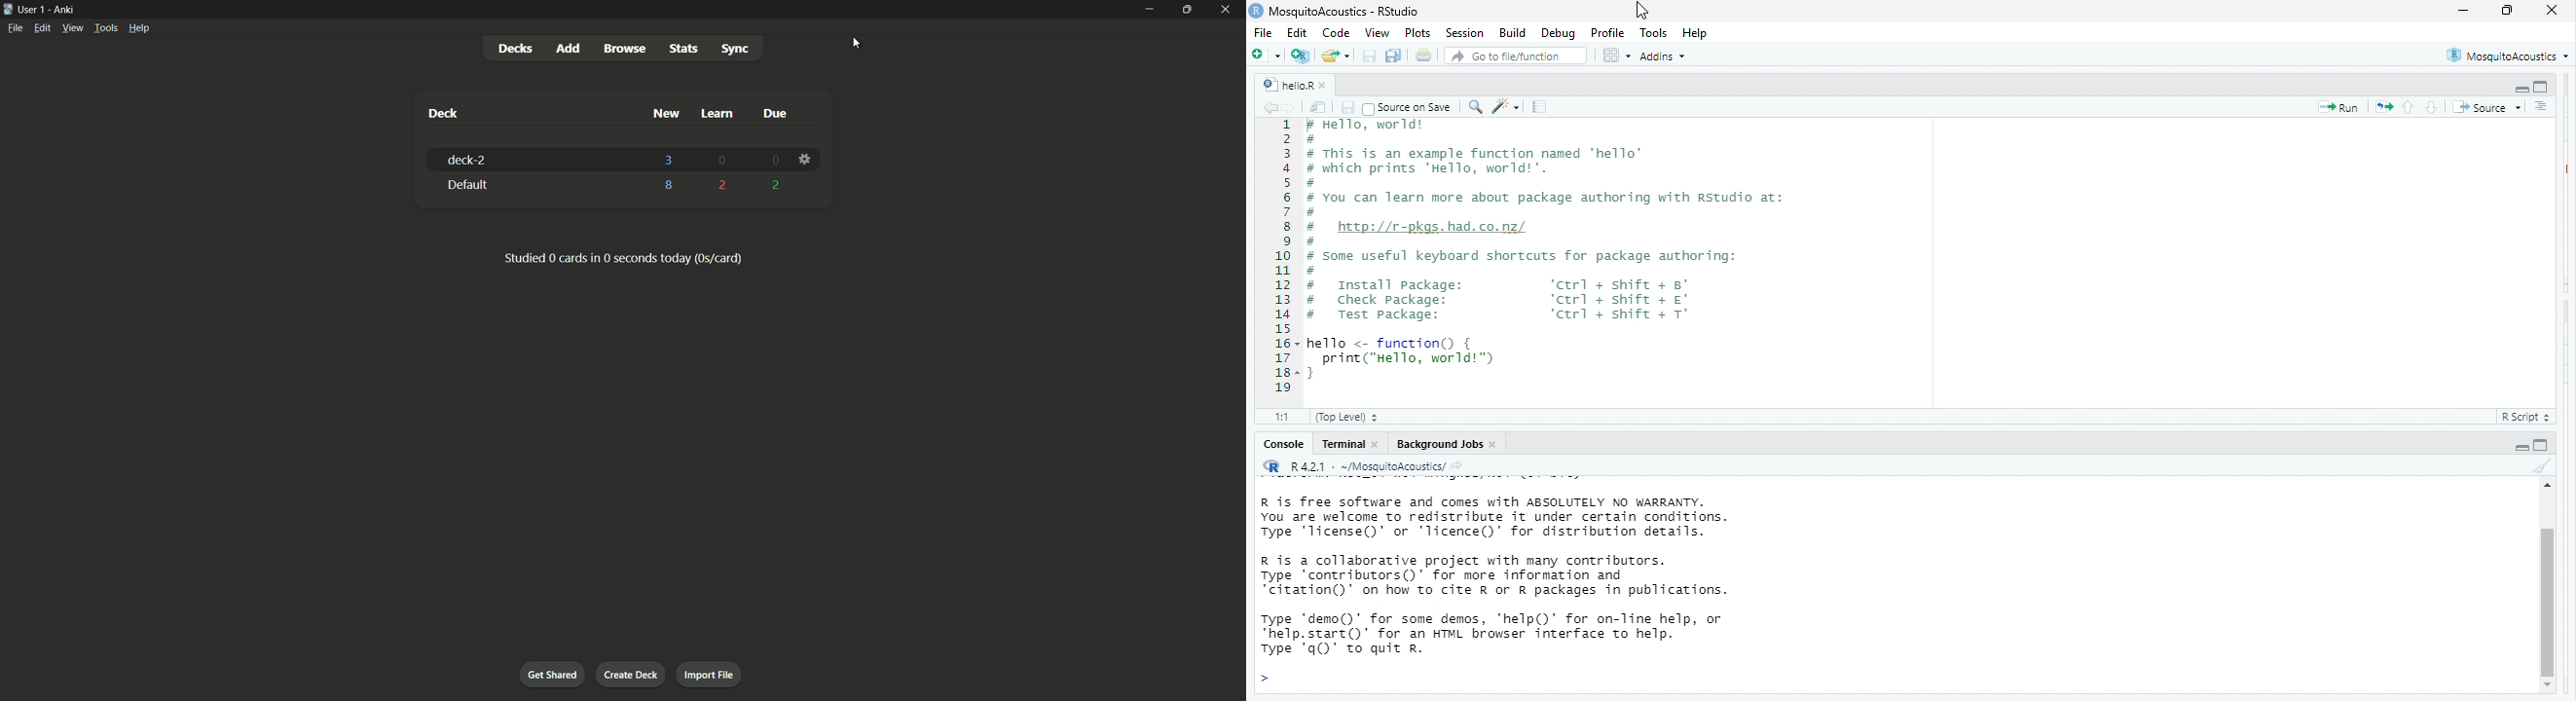 This screenshot has height=728, width=2576. What do you see at coordinates (2486, 105) in the screenshot?
I see `source` at bounding box center [2486, 105].